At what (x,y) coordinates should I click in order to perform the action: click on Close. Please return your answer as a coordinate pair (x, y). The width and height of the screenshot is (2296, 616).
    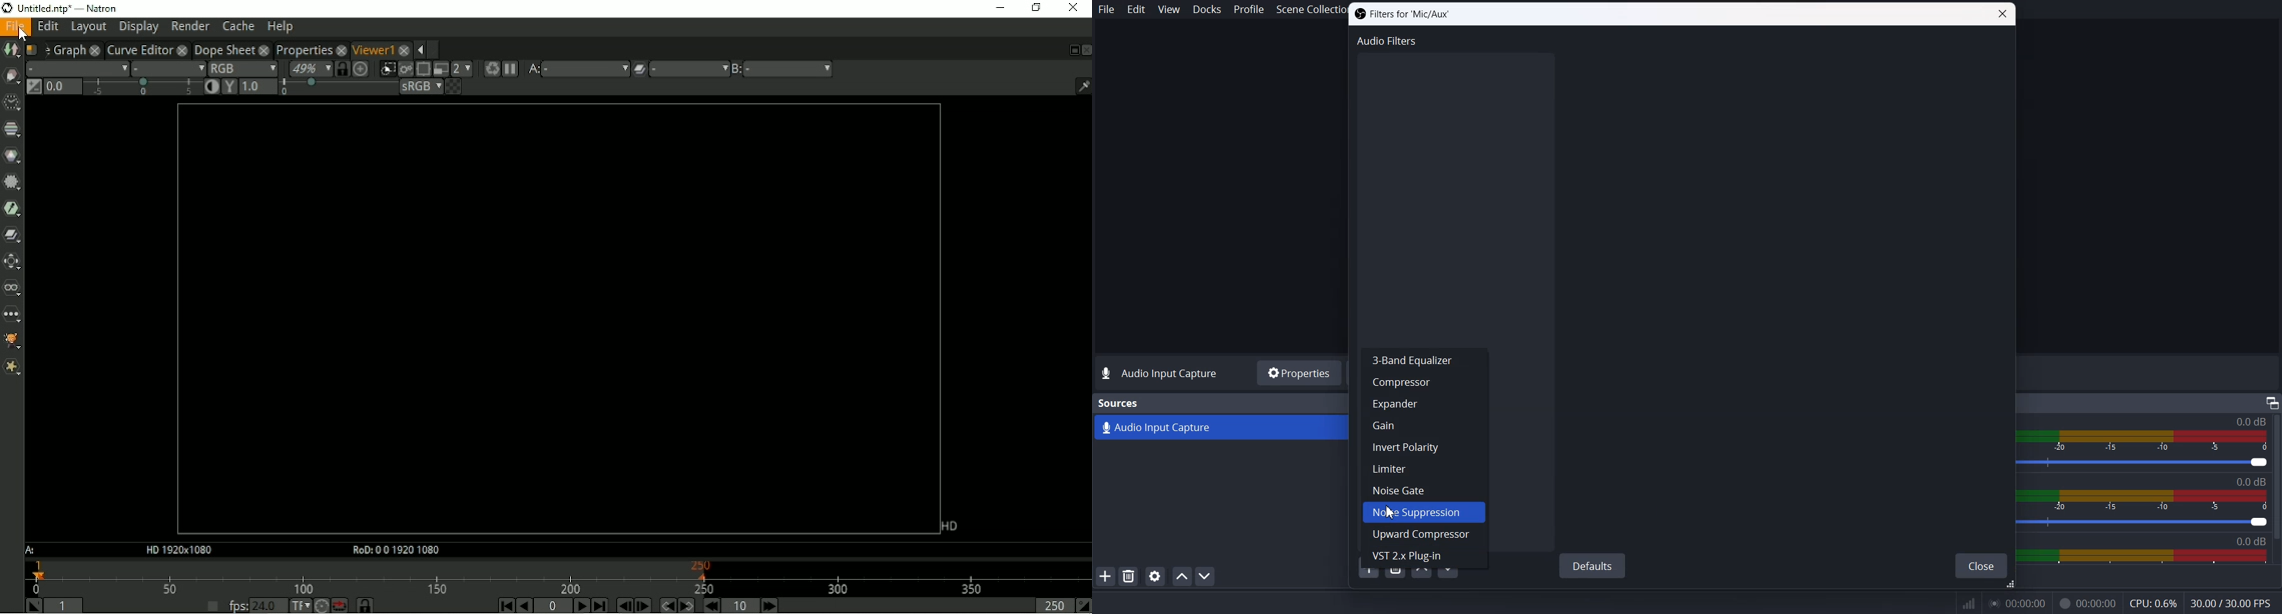
    Looking at the image, I should click on (2003, 14).